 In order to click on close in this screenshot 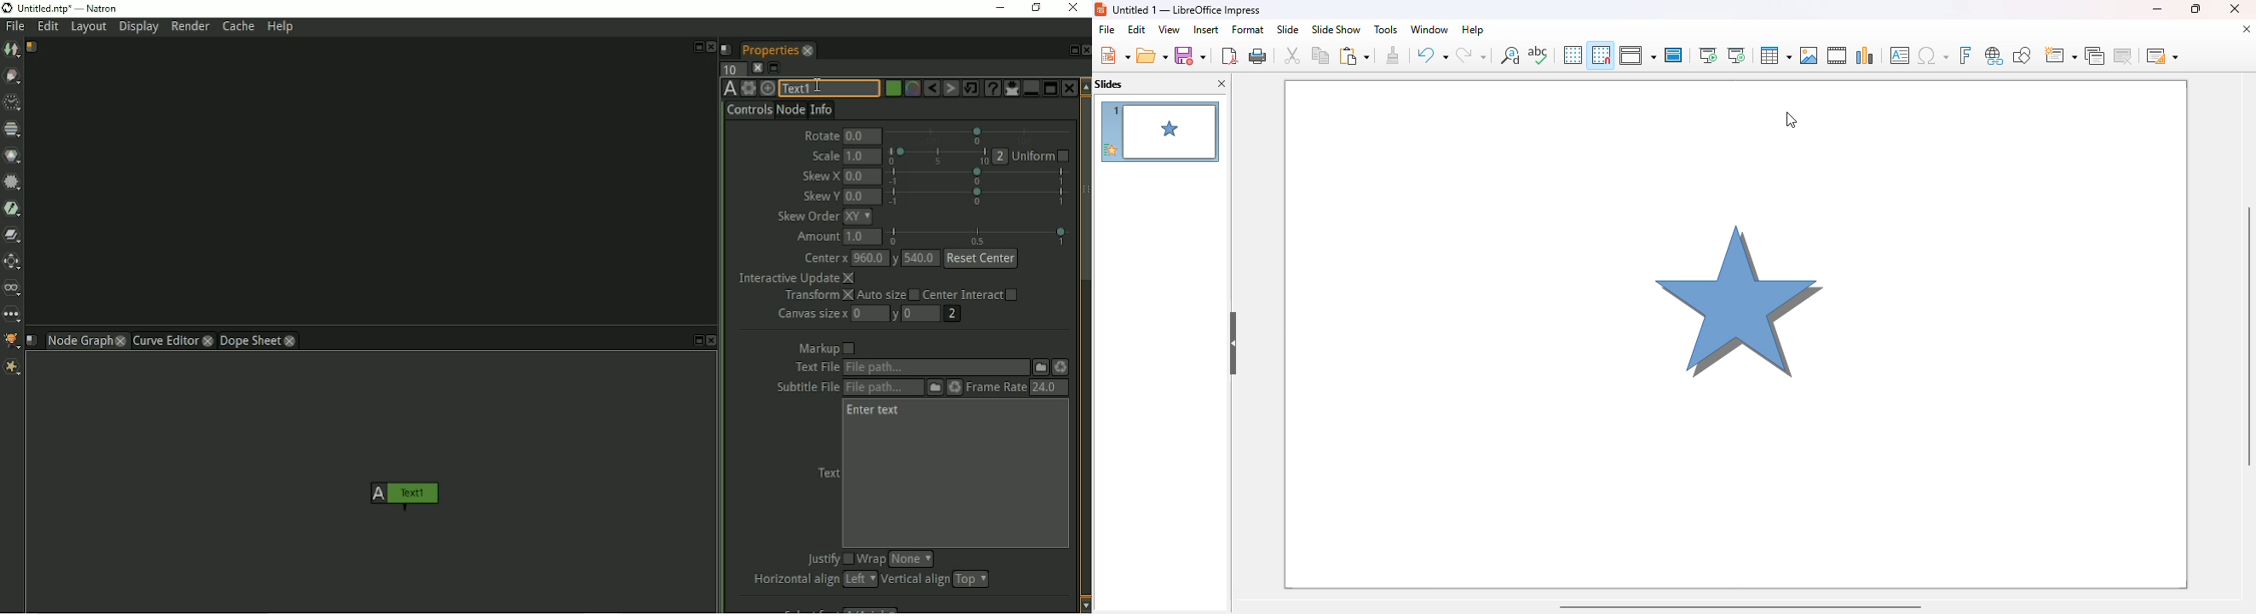, I will do `click(2236, 9)`.